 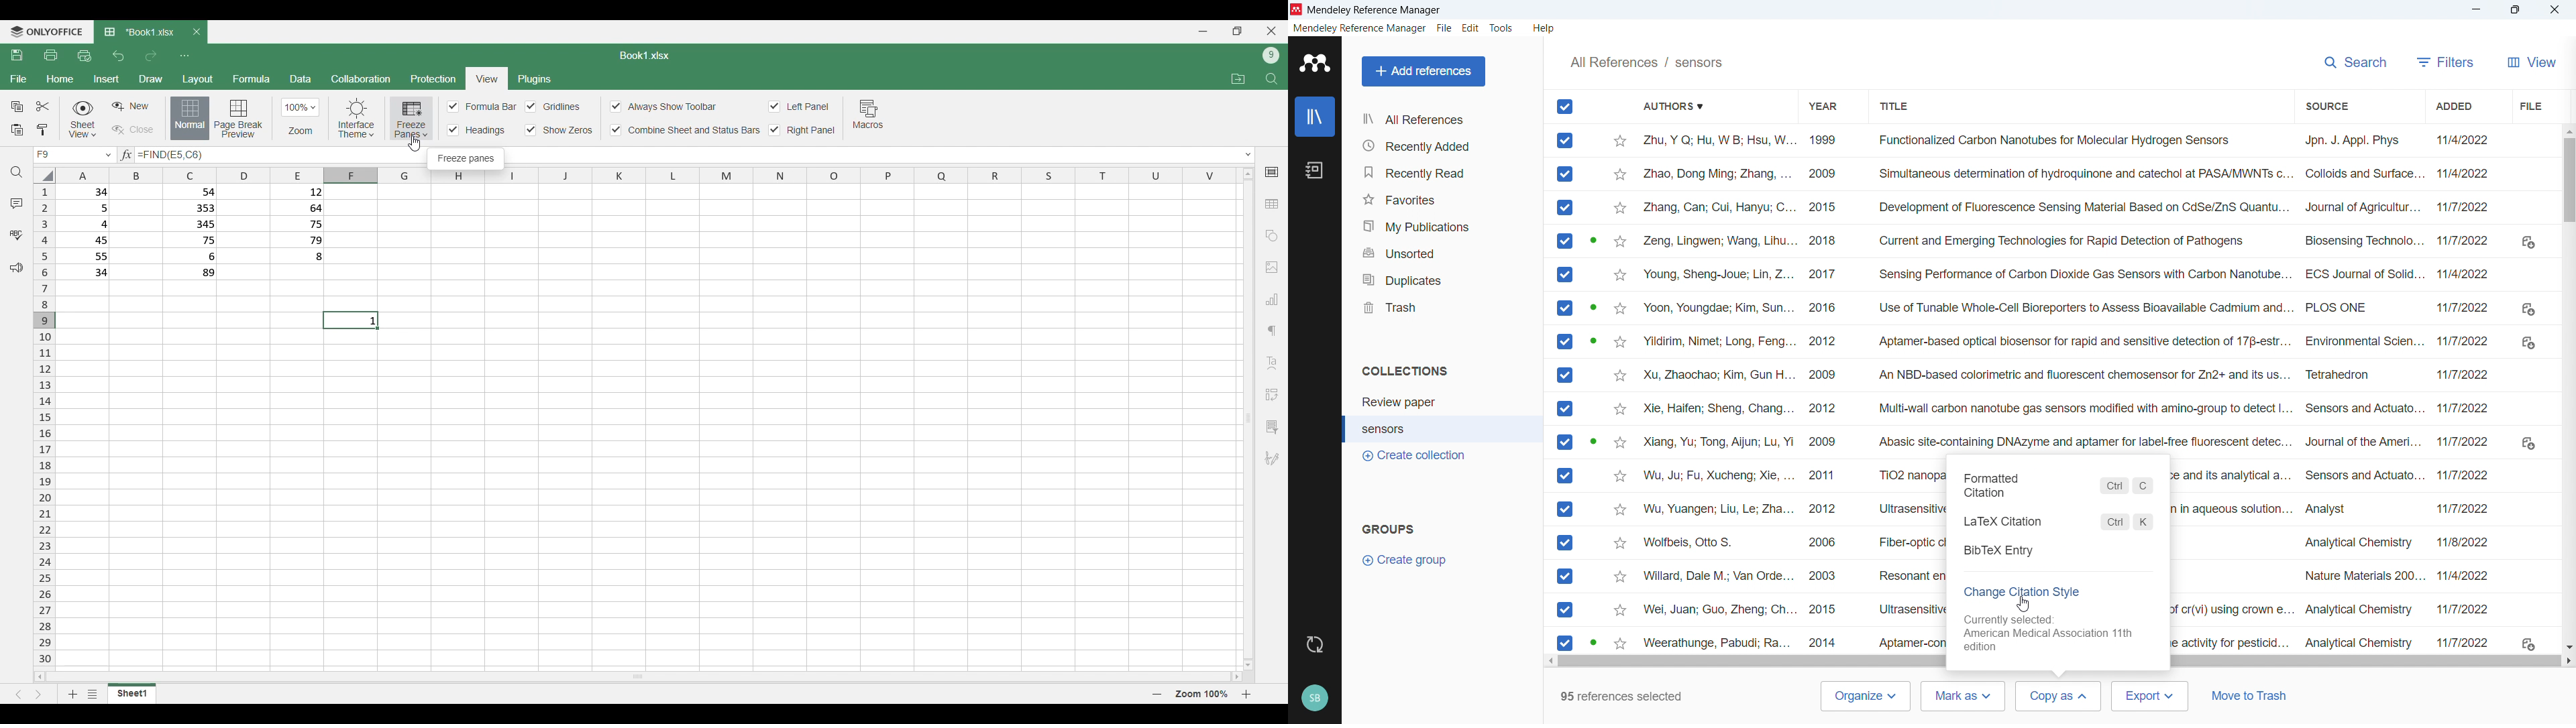 What do you see at coordinates (1443, 145) in the screenshot?
I see `recently added` at bounding box center [1443, 145].